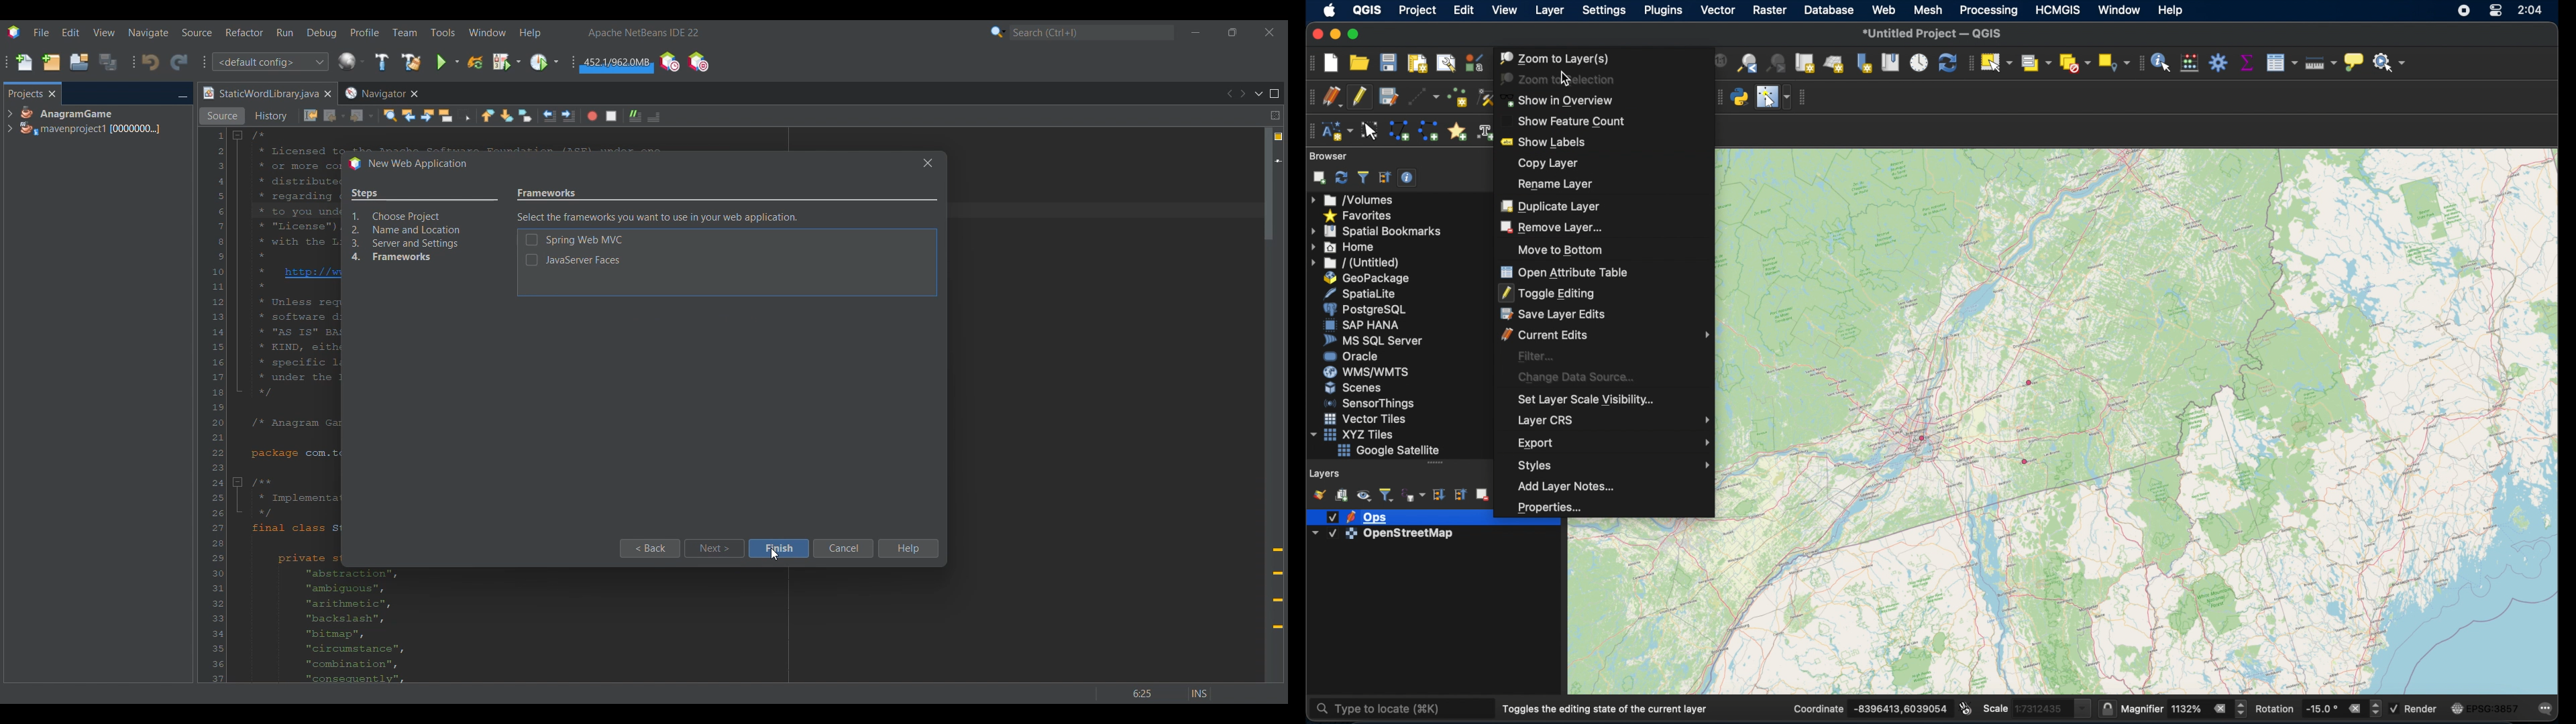 The width and height of the screenshot is (2576, 728). What do you see at coordinates (1971, 450) in the screenshot?
I see `open street map` at bounding box center [1971, 450].